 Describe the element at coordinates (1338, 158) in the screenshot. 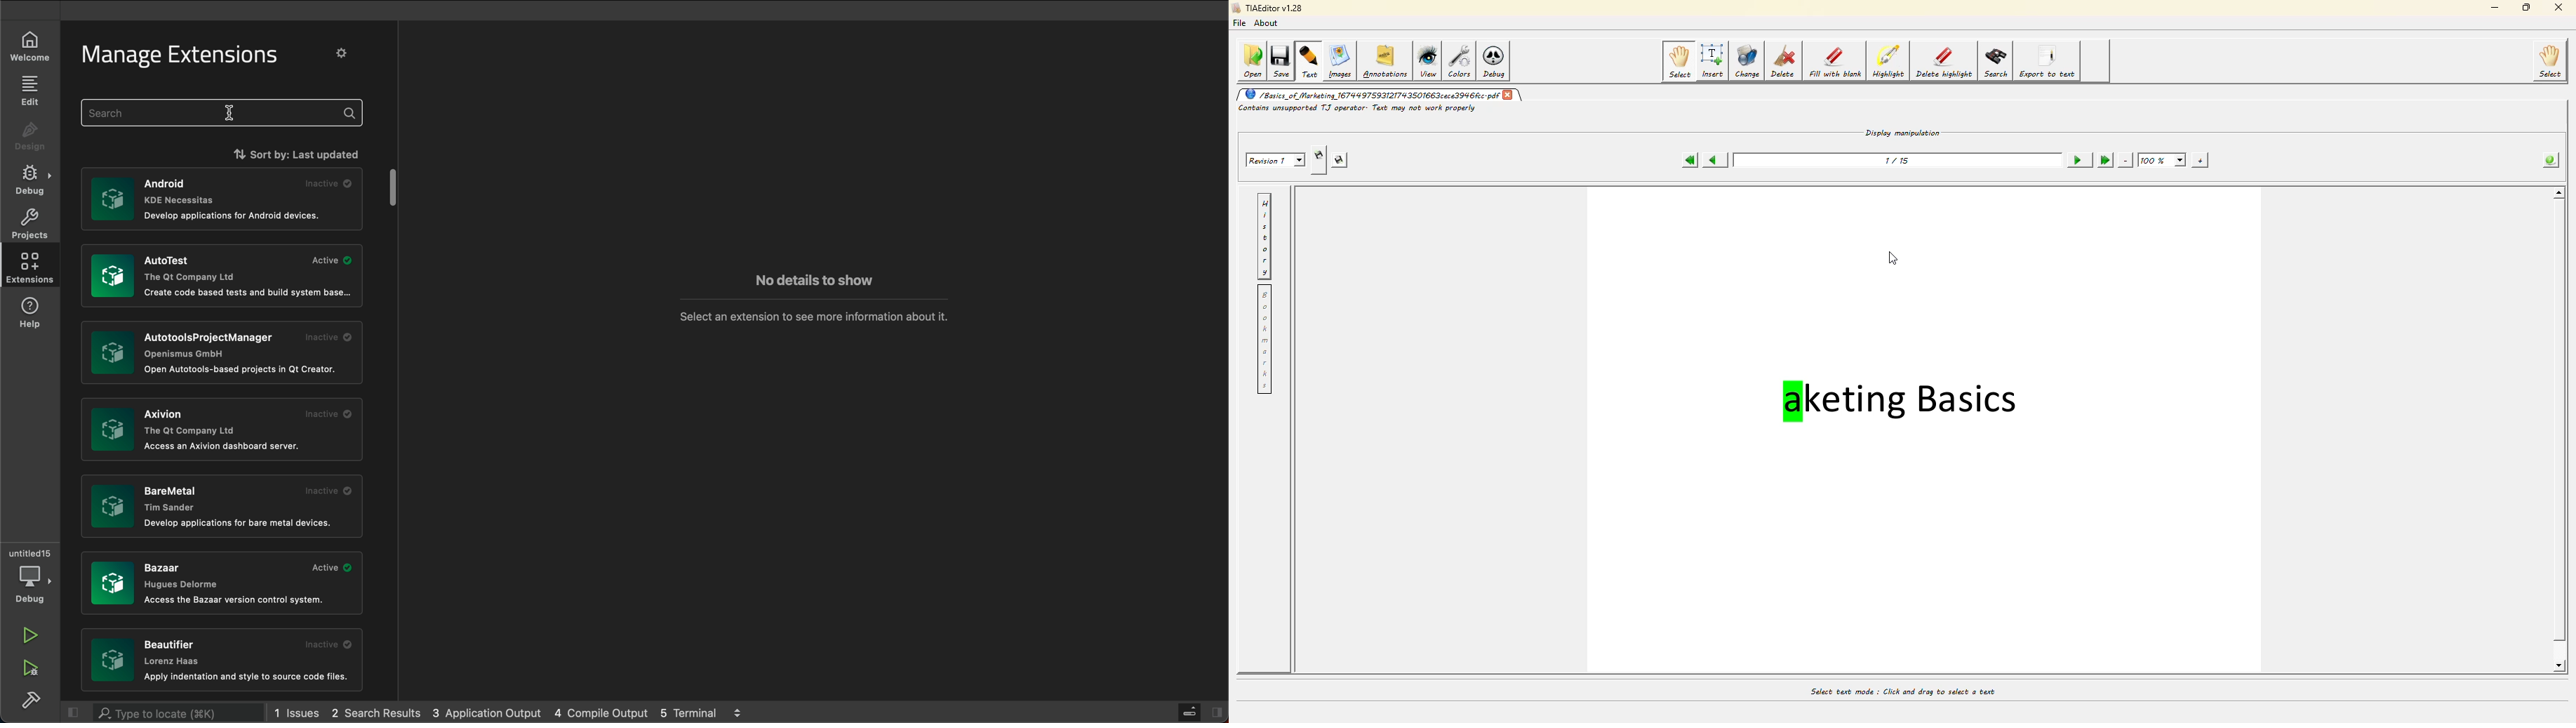

I see `save this revision` at that location.